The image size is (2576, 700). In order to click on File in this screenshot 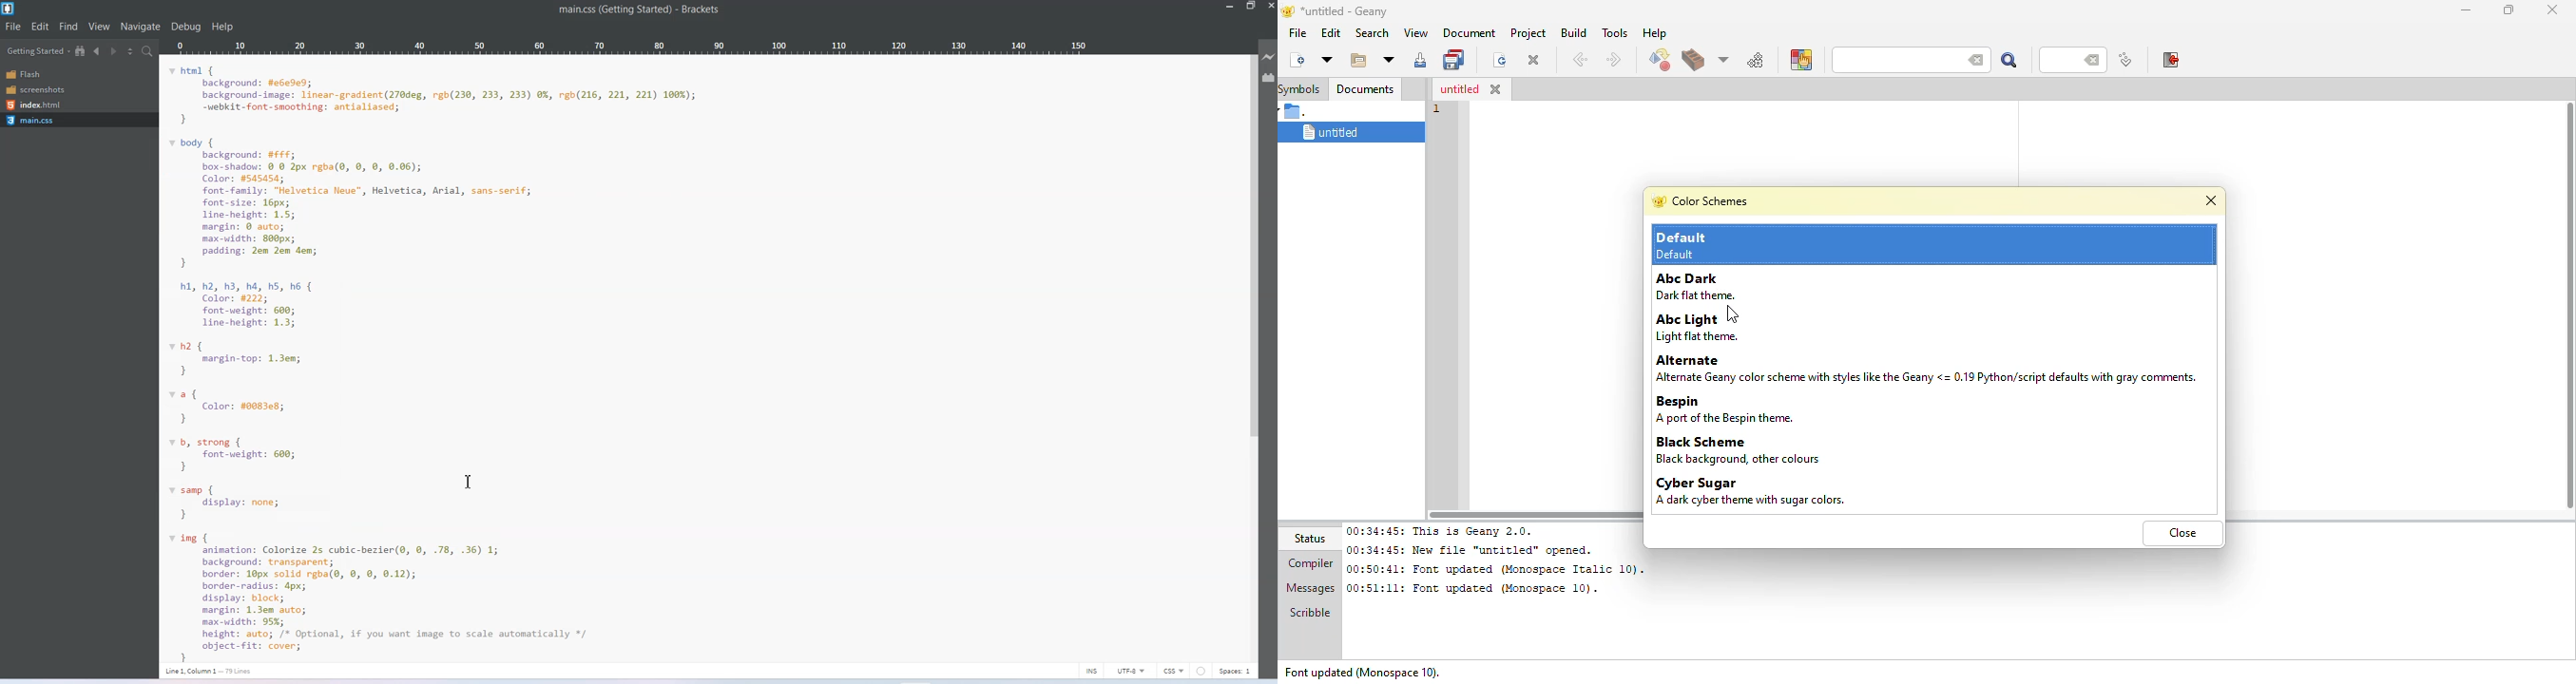, I will do `click(14, 26)`.